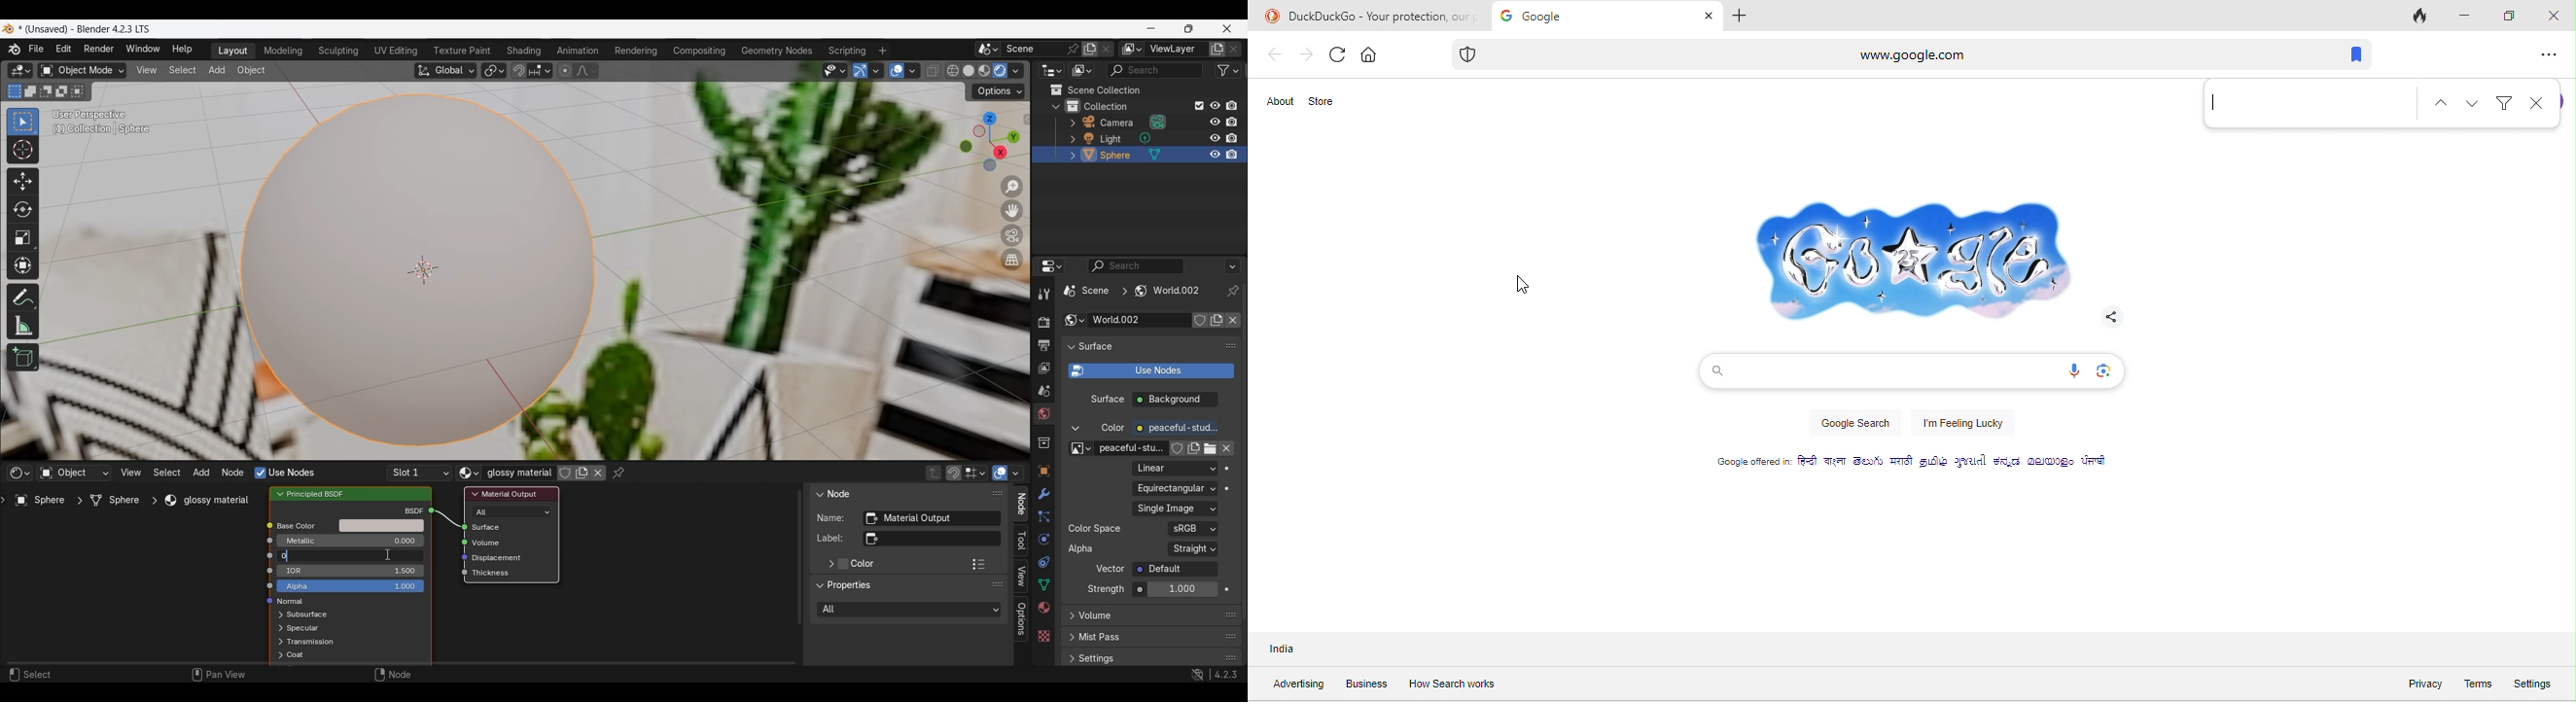 The image size is (2576, 728). What do you see at coordinates (1001, 473) in the screenshot?
I see `Show overlays` at bounding box center [1001, 473].